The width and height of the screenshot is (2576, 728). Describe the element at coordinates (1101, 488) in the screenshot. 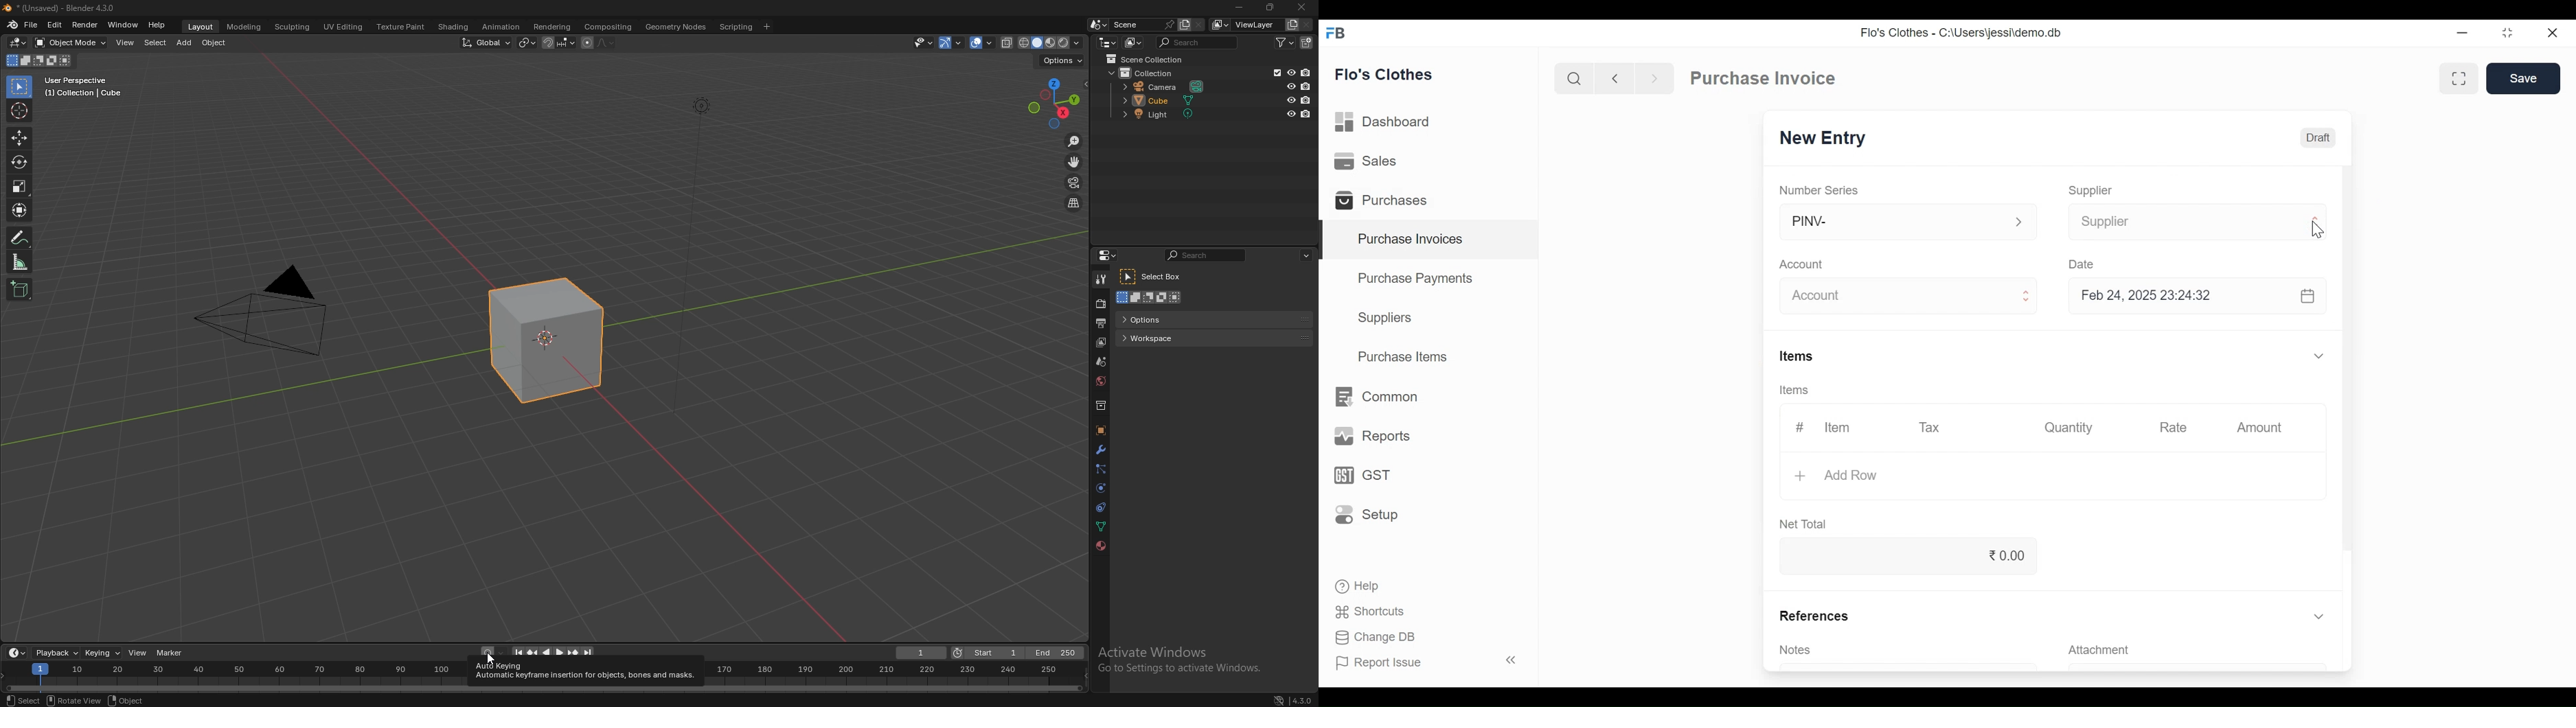

I see `physics` at that location.